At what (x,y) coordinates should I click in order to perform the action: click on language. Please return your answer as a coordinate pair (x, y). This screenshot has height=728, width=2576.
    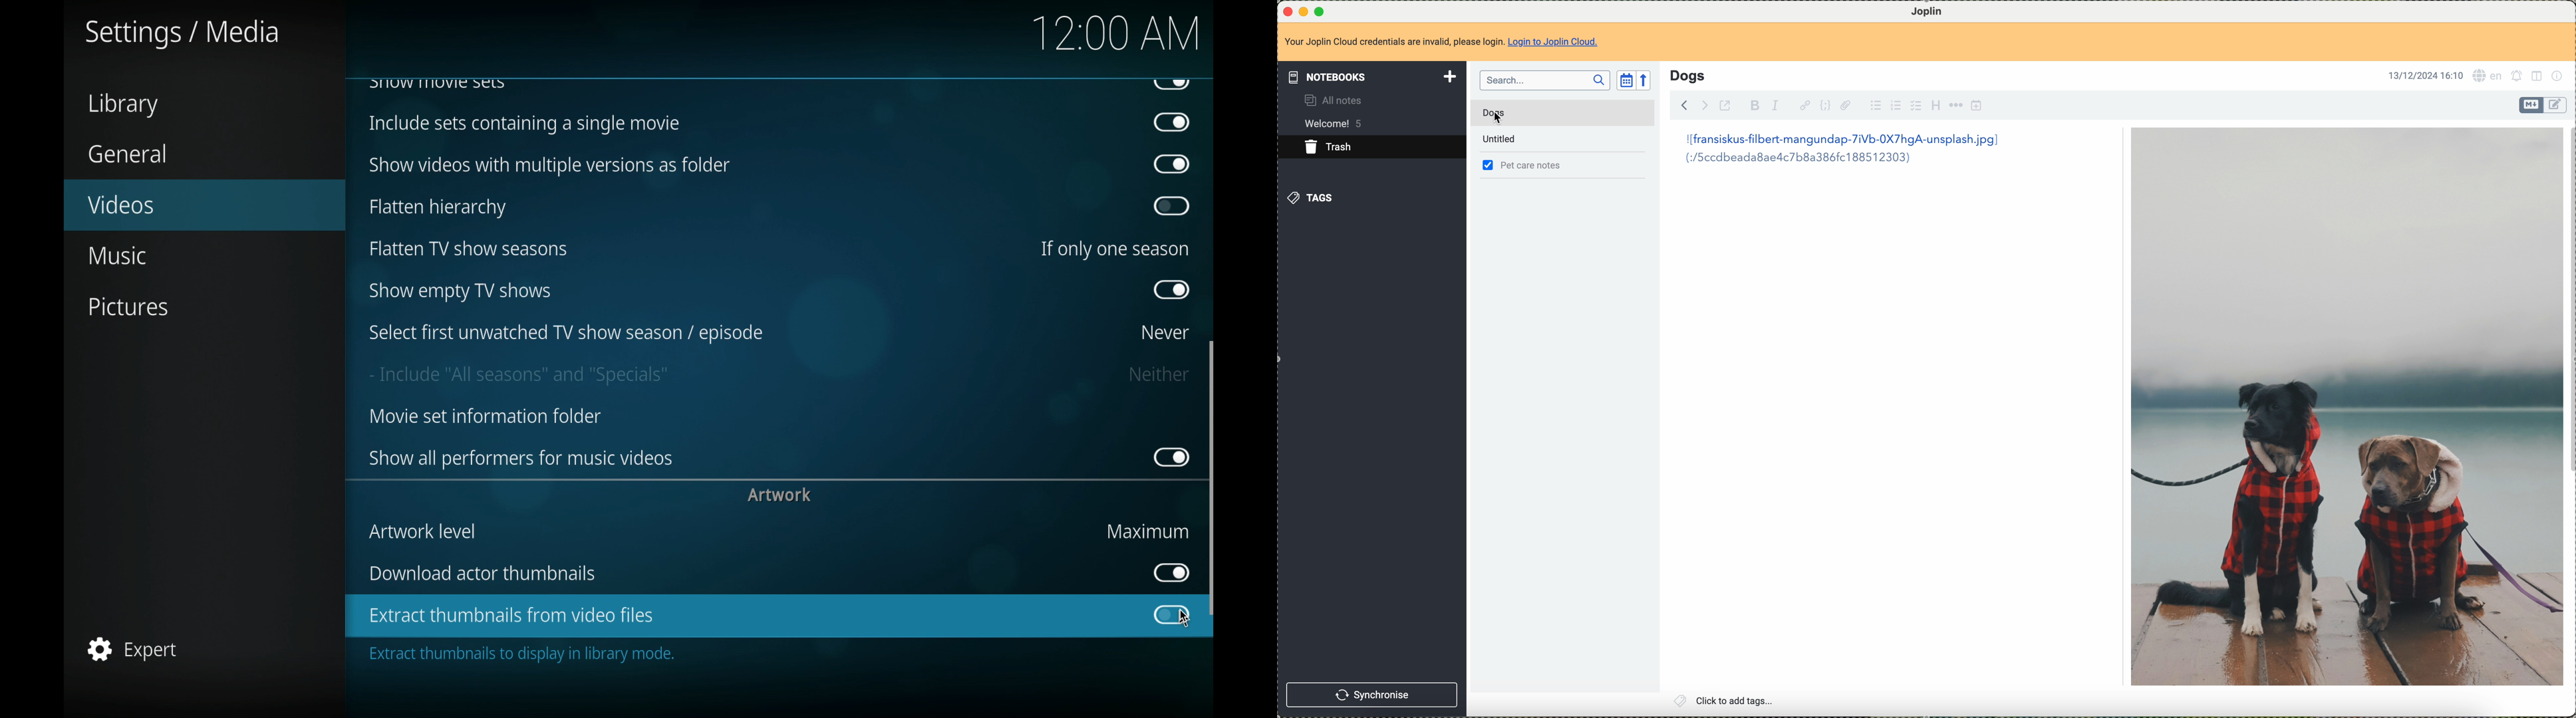
    Looking at the image, I should click on (2488, 75).